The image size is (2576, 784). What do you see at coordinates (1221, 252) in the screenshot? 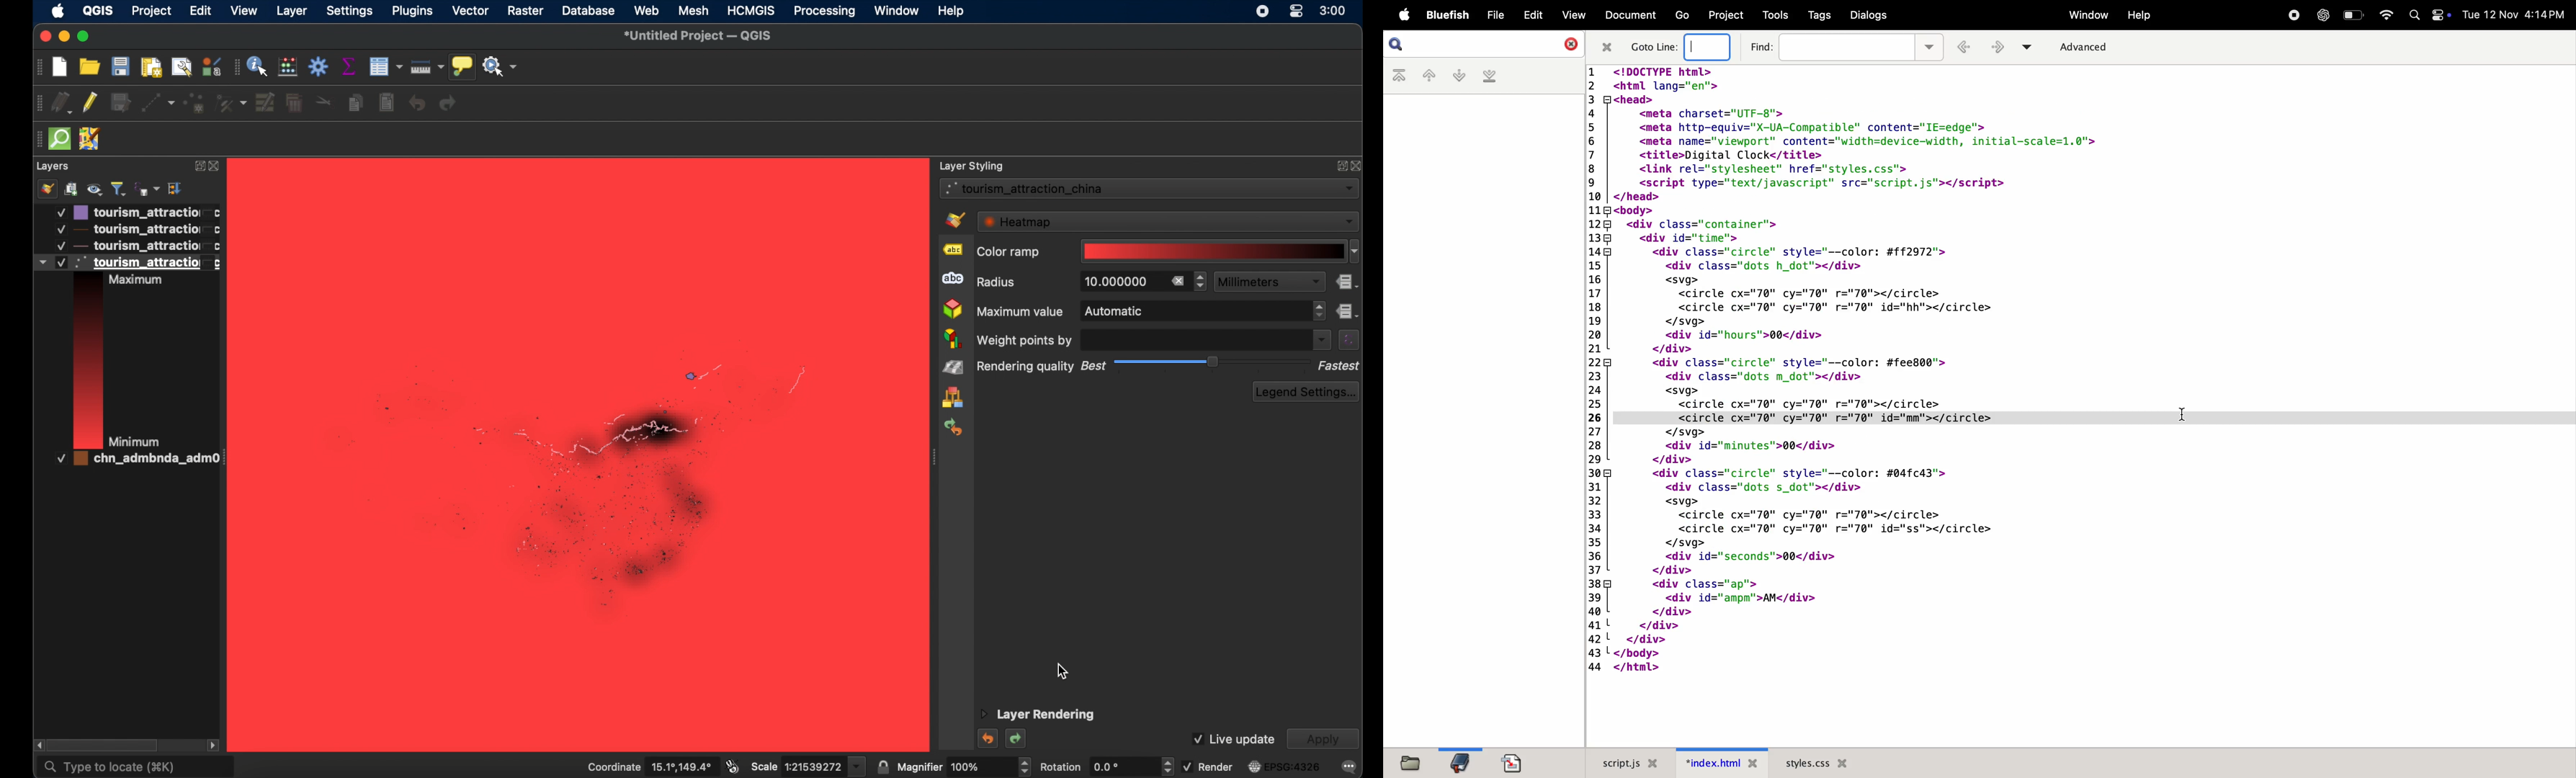
I see `color ramp` at bounding box center [1221, 252].